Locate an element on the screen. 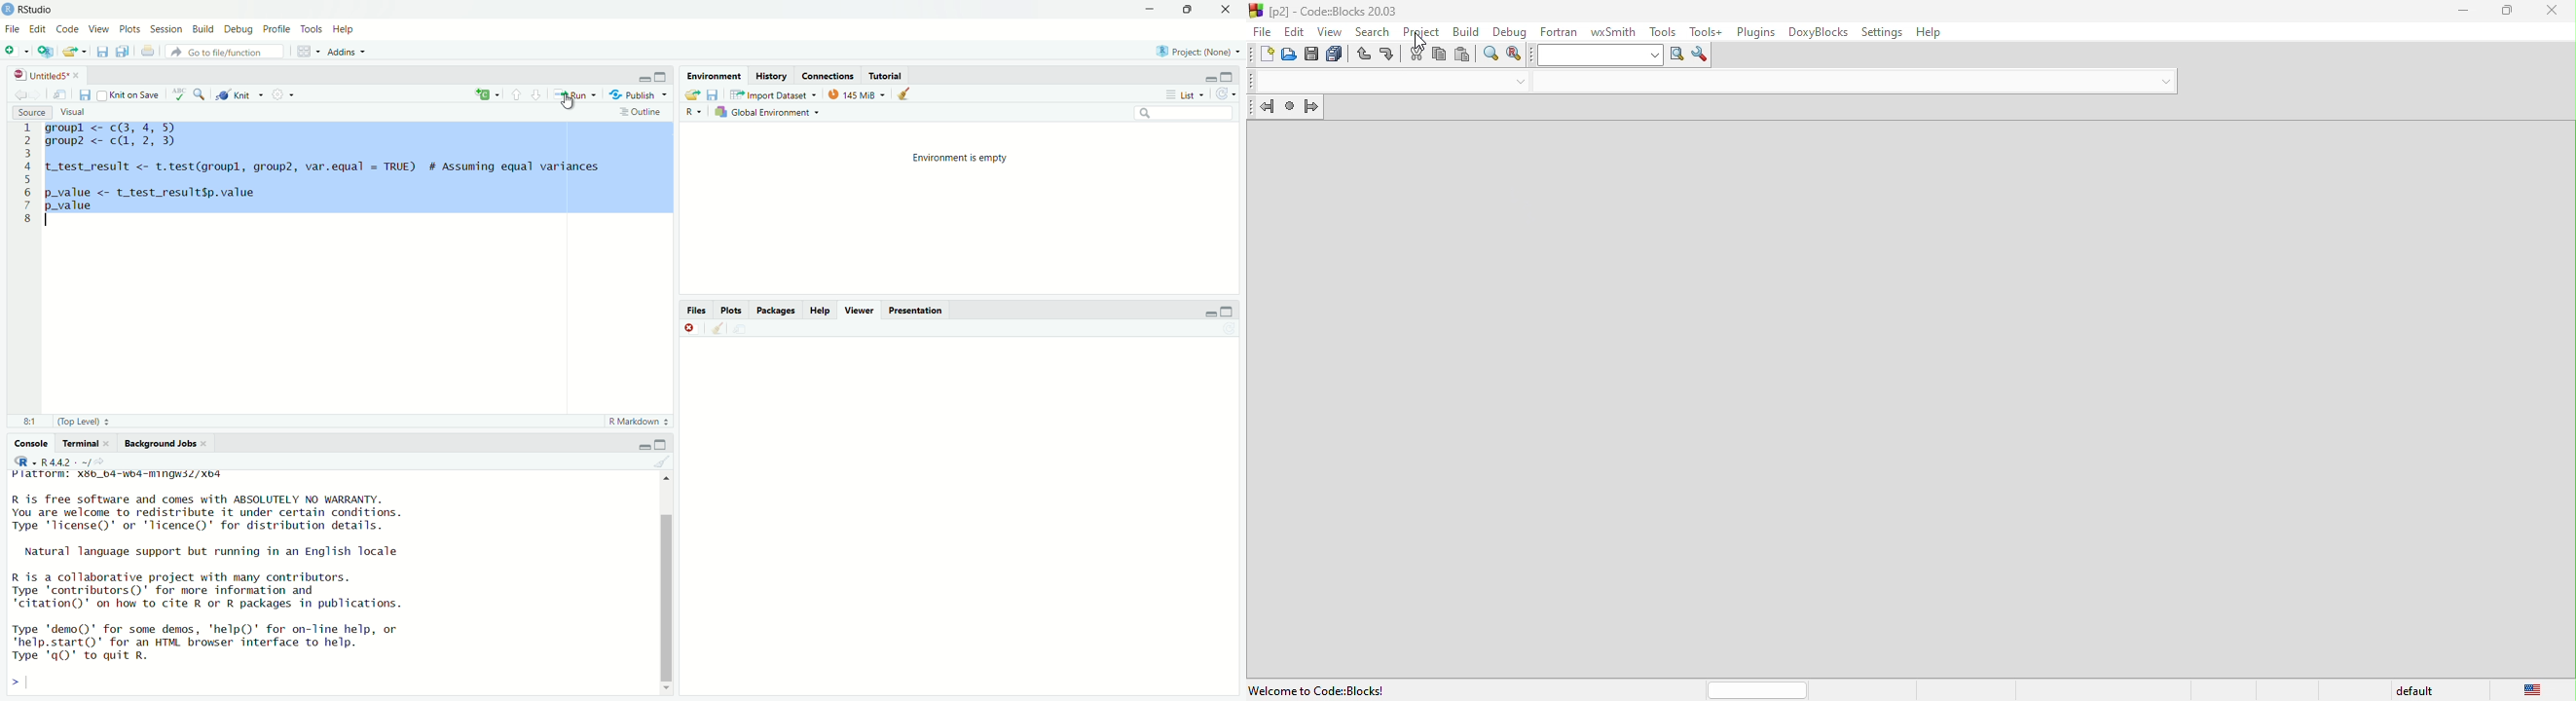  view is located at coordinates (1333, 31).